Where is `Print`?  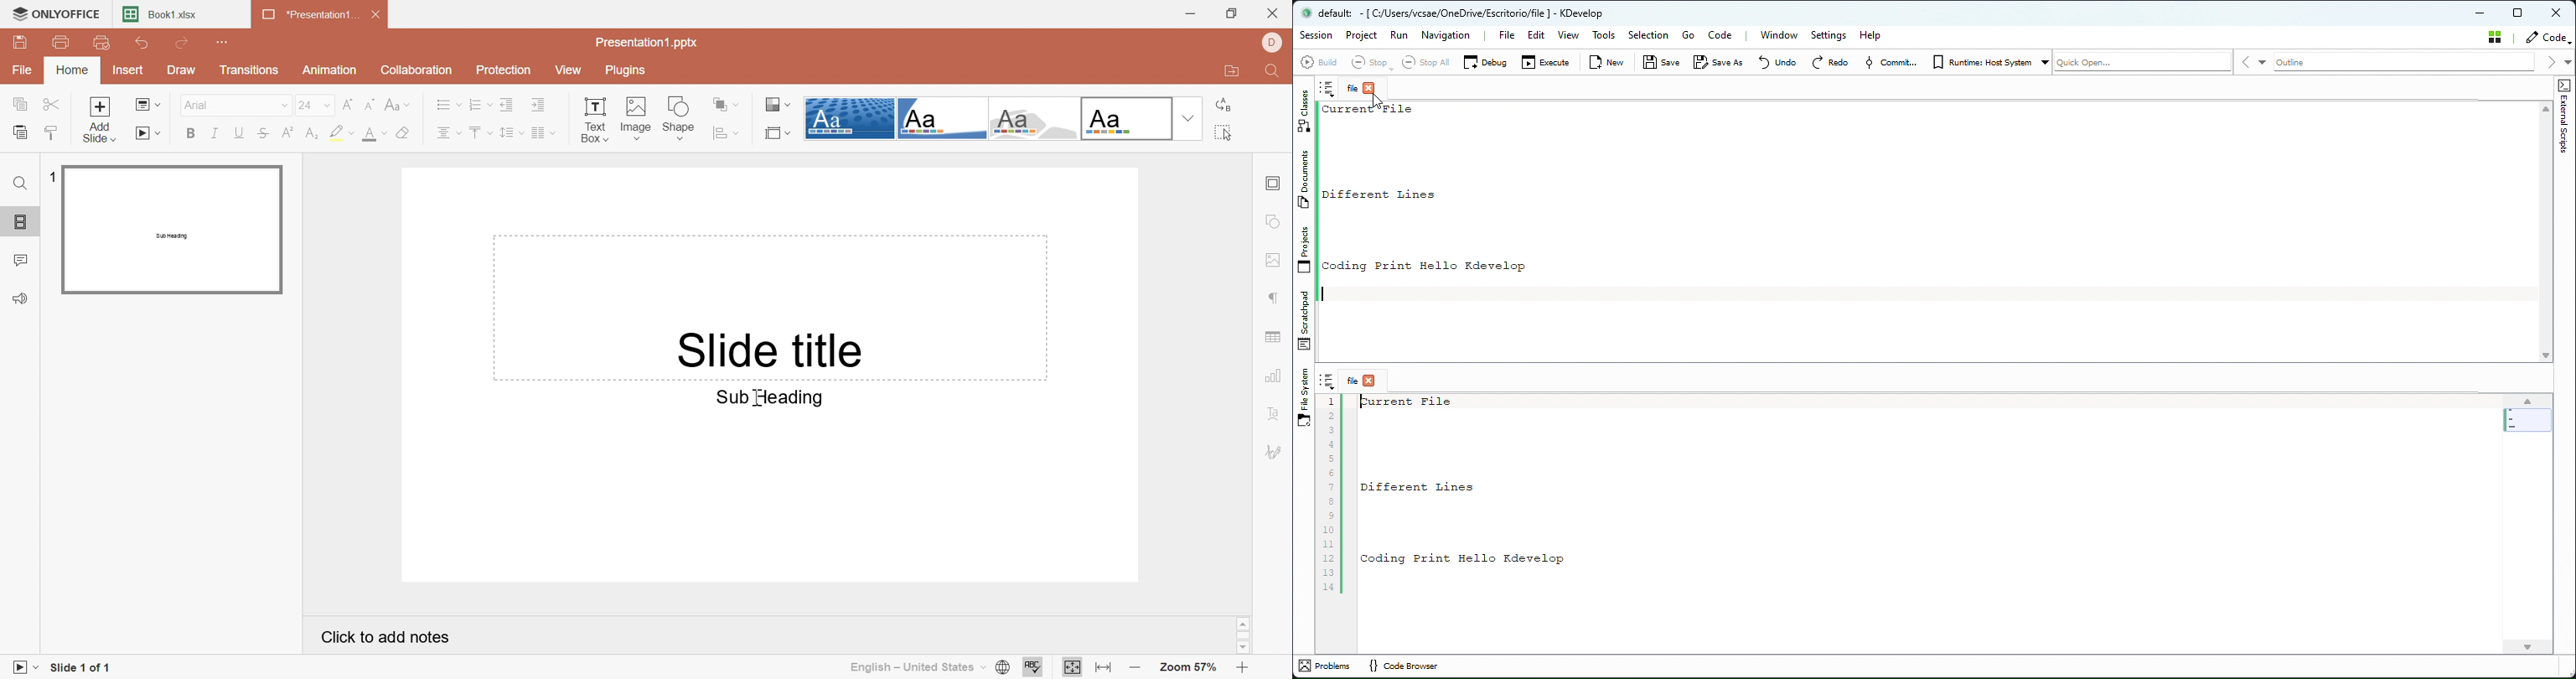
Print is located at coordinates (61, 42).